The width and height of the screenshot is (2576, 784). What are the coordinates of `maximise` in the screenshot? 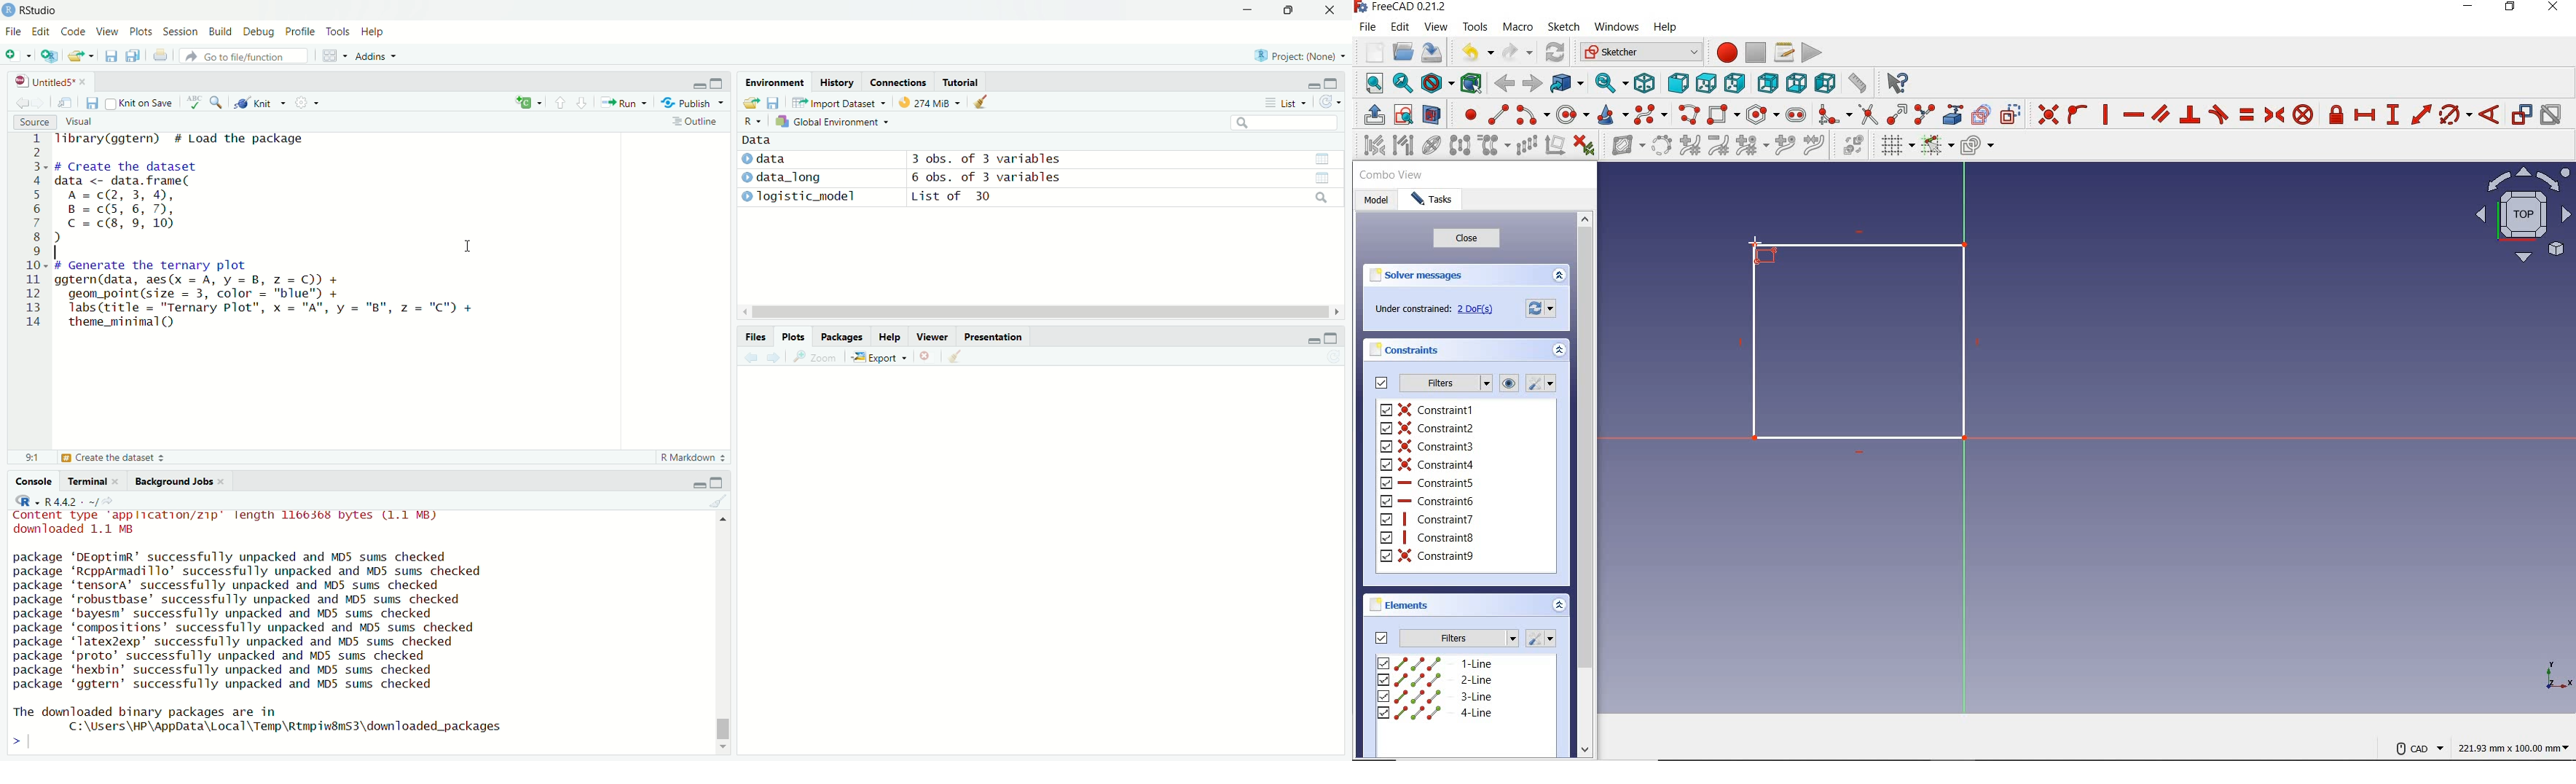 It's located at (720, 483).